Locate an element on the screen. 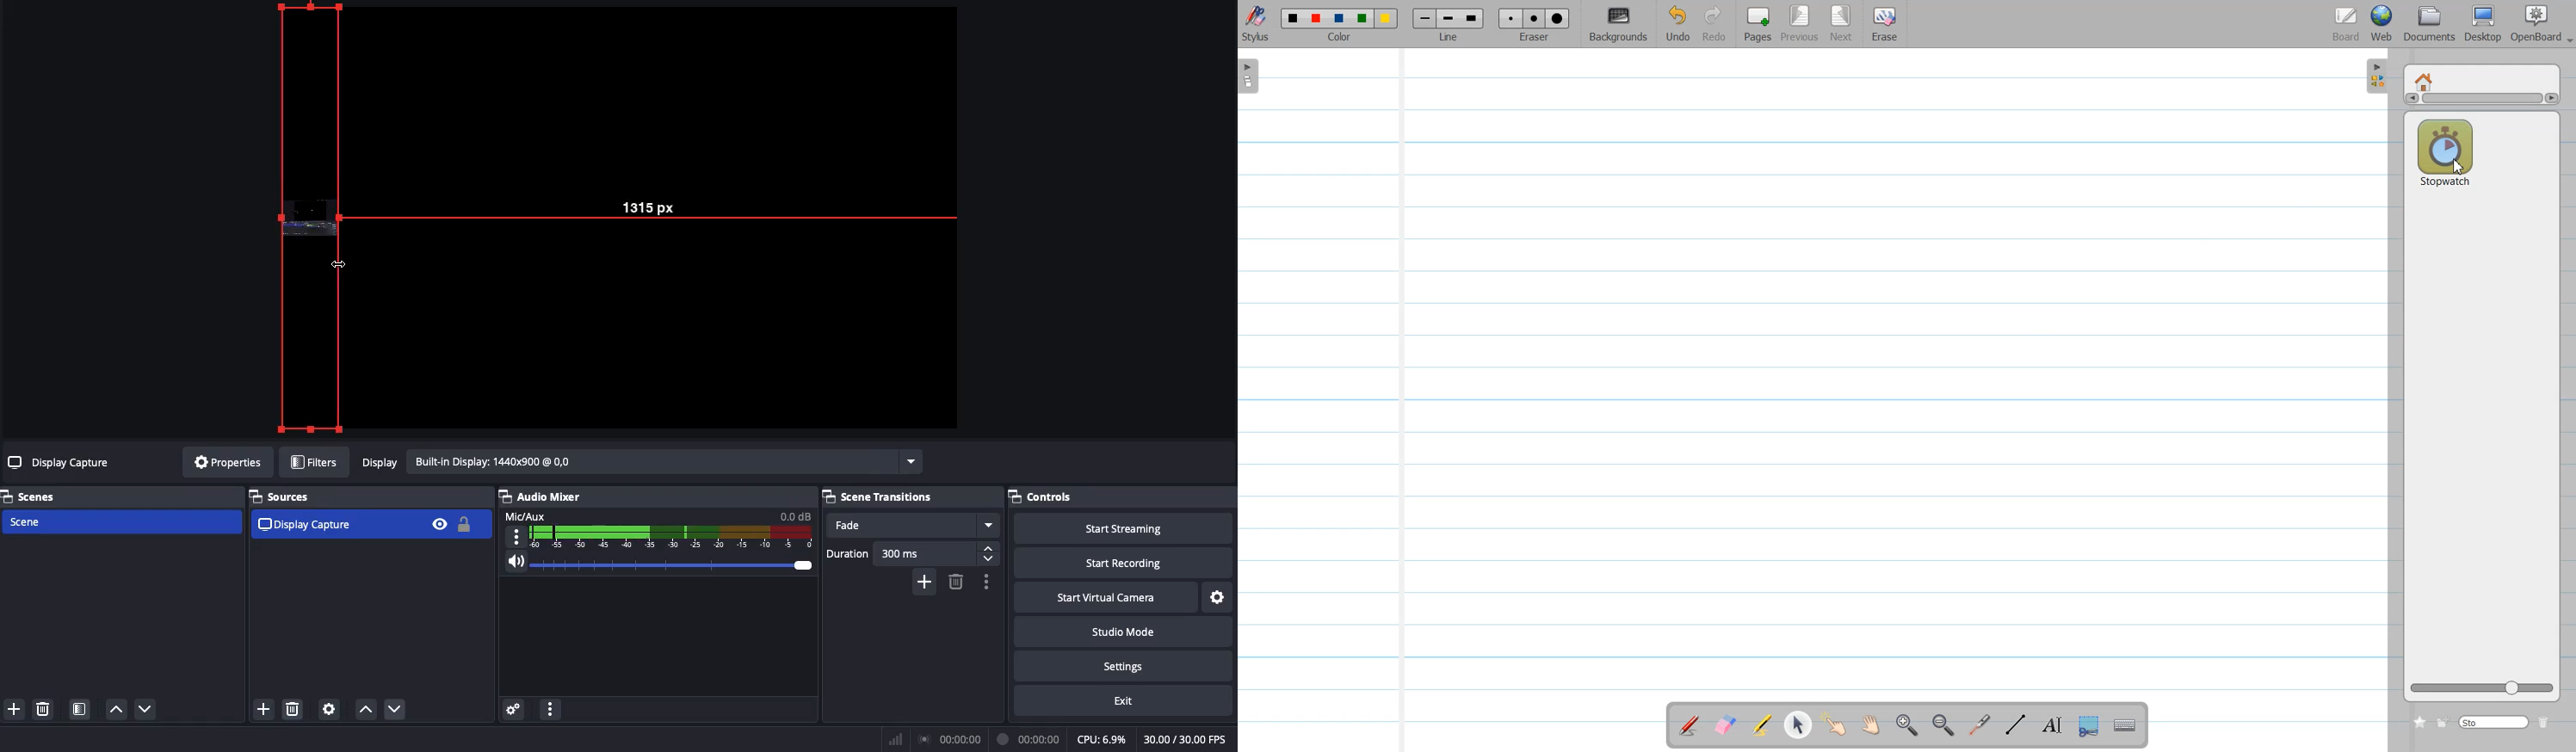 This screenshot has height=756, width=2576. Broadcast is located at coordinates (953, 740).